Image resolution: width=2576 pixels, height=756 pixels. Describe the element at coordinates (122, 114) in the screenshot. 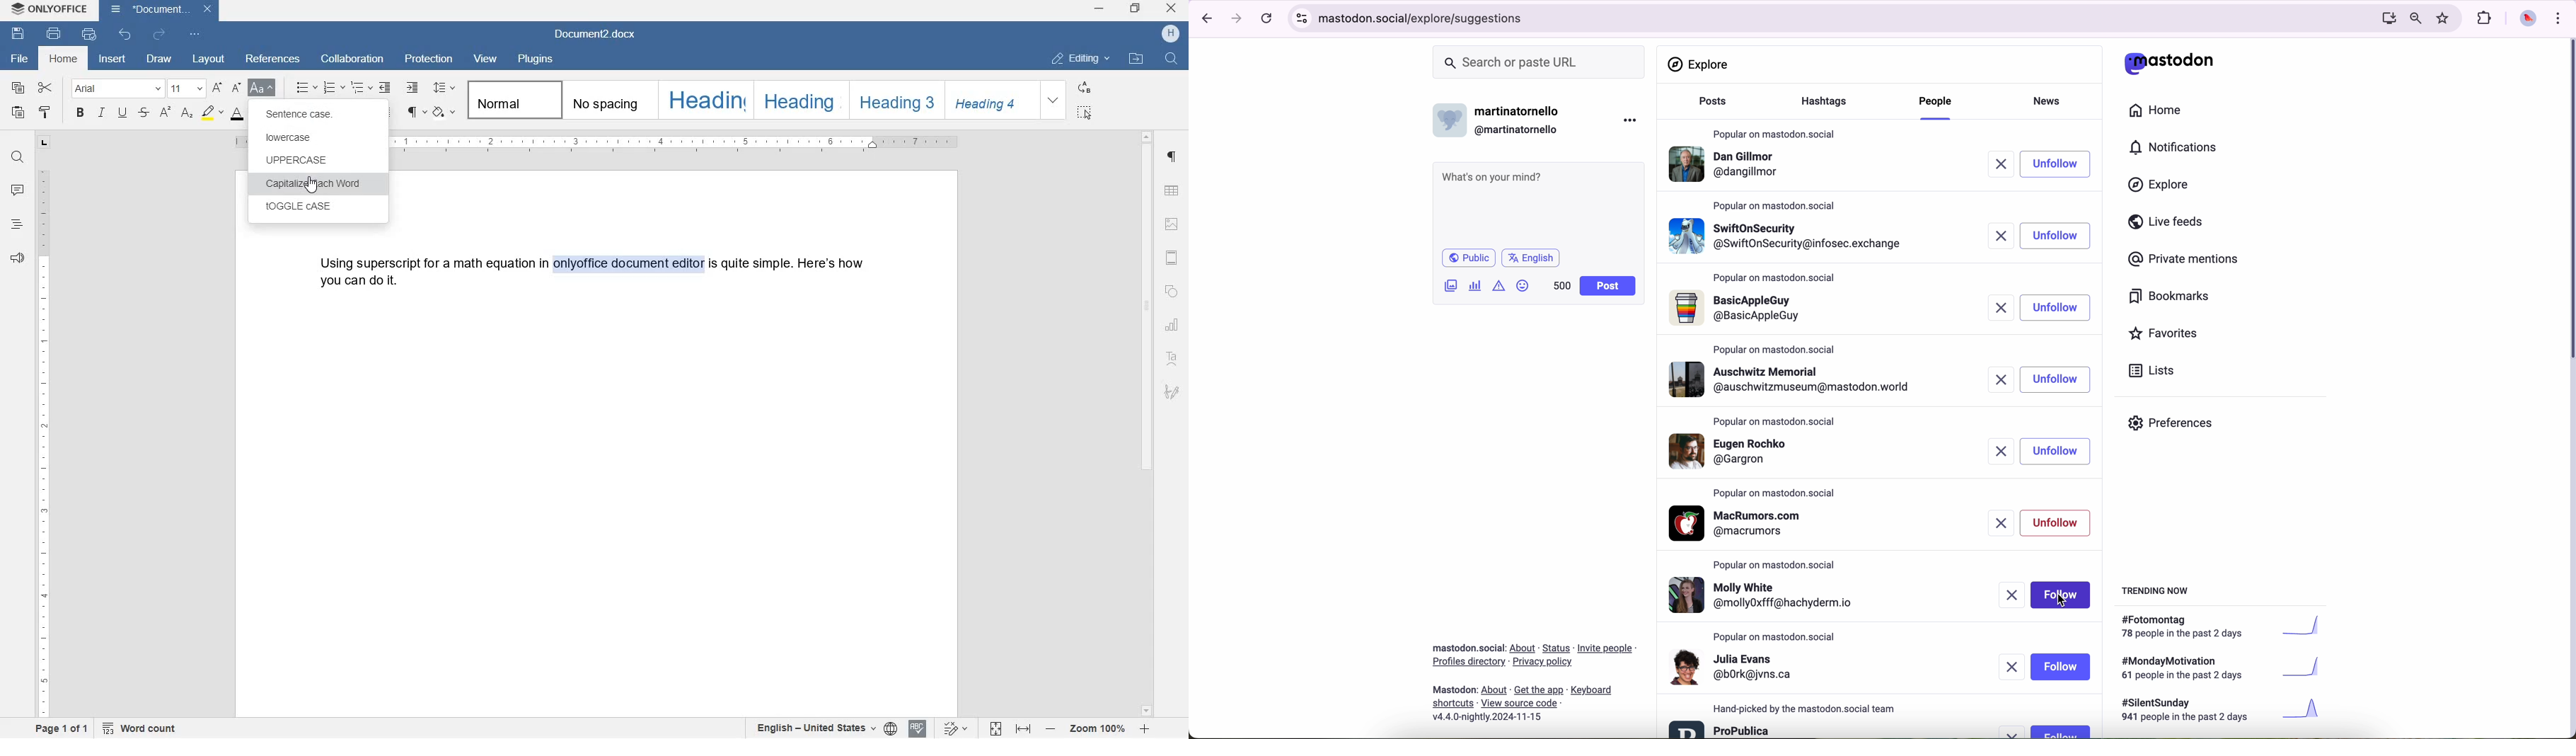

I see `underline` at that location.